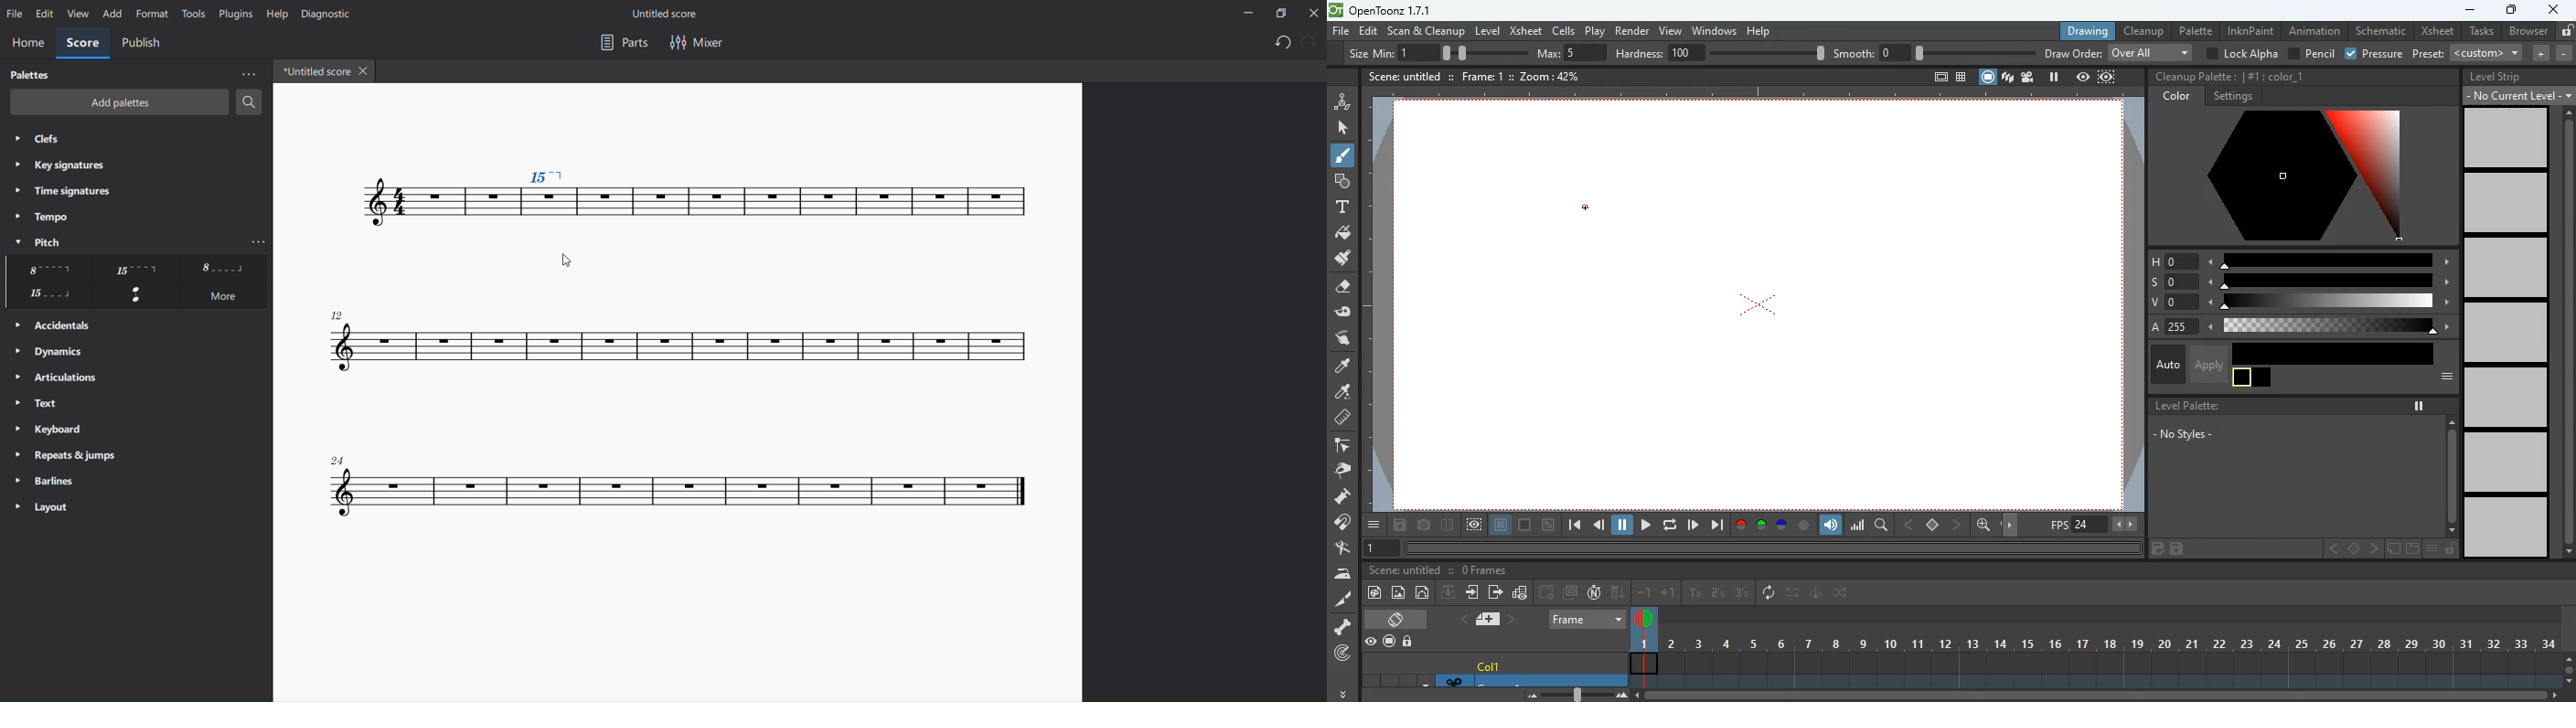 Image resolution: width=2576 pixels, height=728 pixels. Describe the element at coordinates (2373, 549) in the screenshot. I see `right` at that location.